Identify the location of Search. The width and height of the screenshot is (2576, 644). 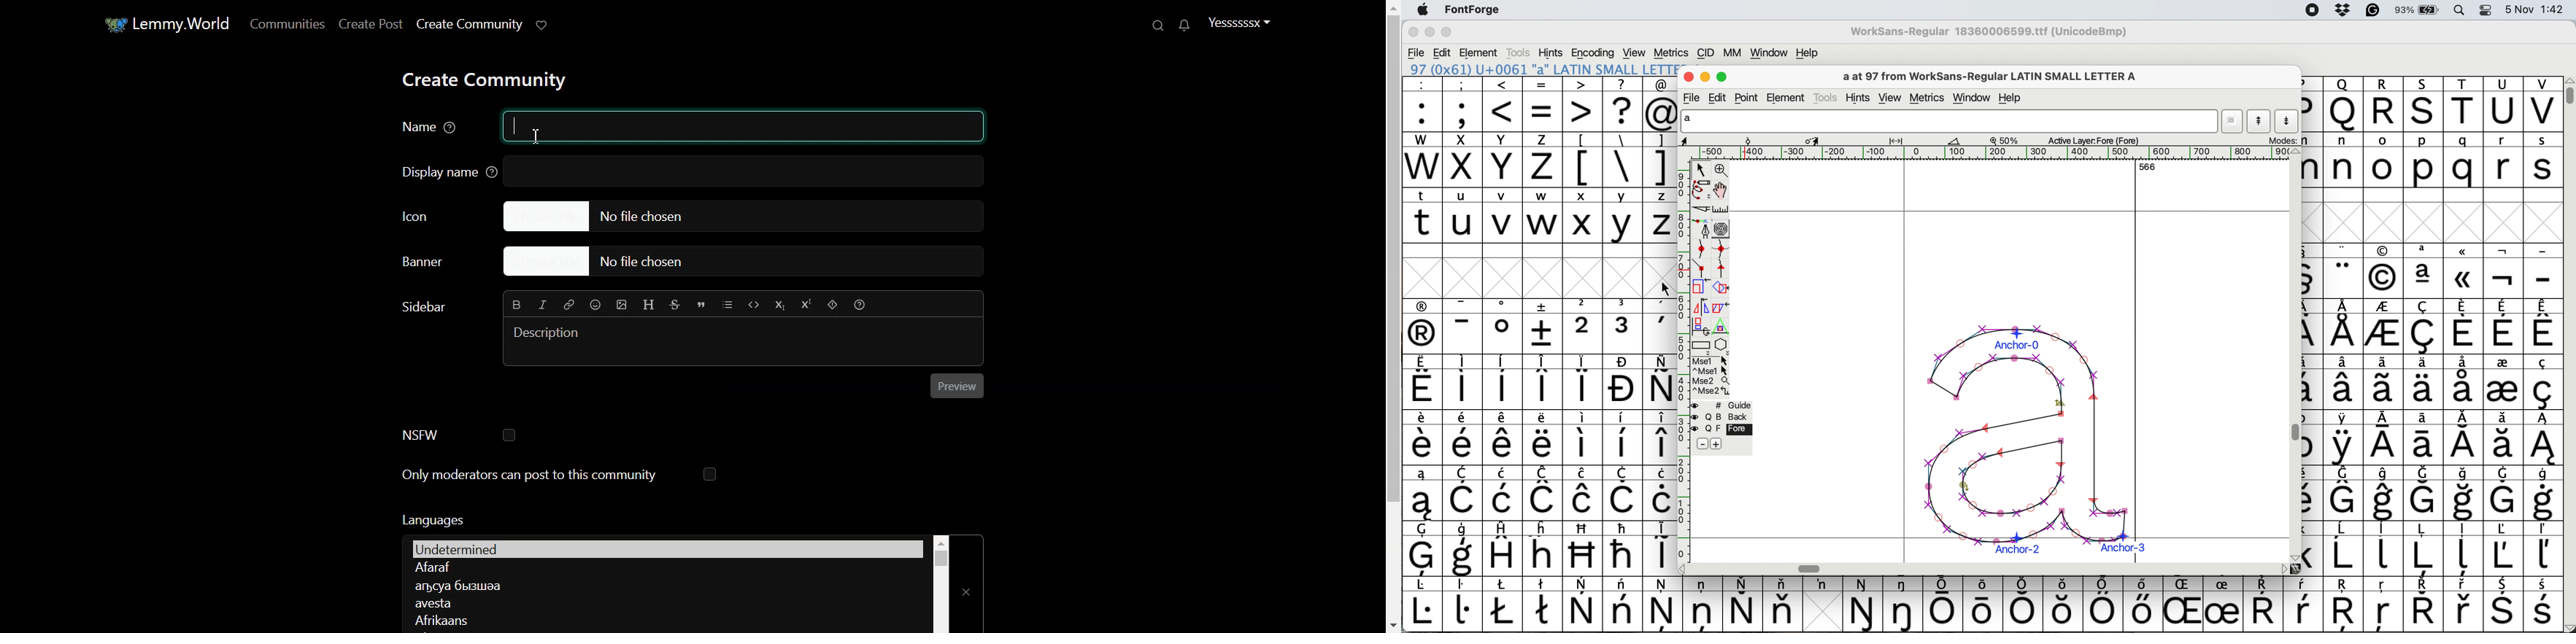
(1160, 25).